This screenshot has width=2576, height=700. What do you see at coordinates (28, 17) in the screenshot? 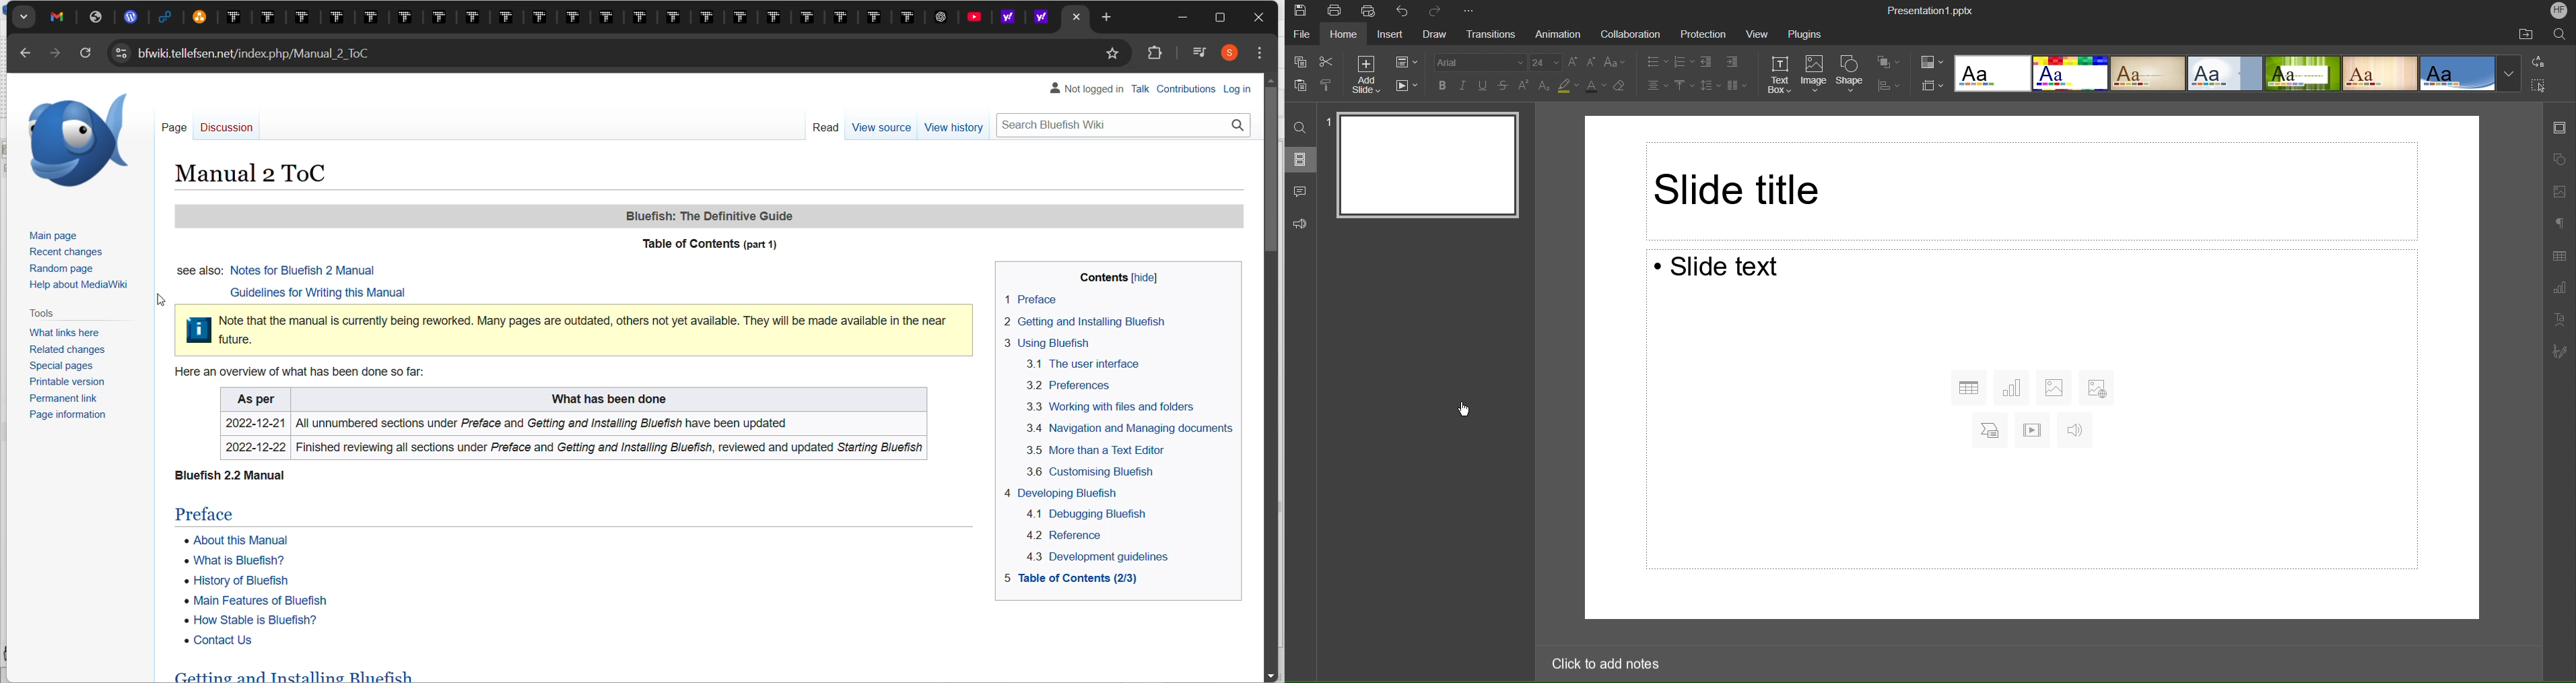
I see `search tabs` at bounding box center [28, 17].